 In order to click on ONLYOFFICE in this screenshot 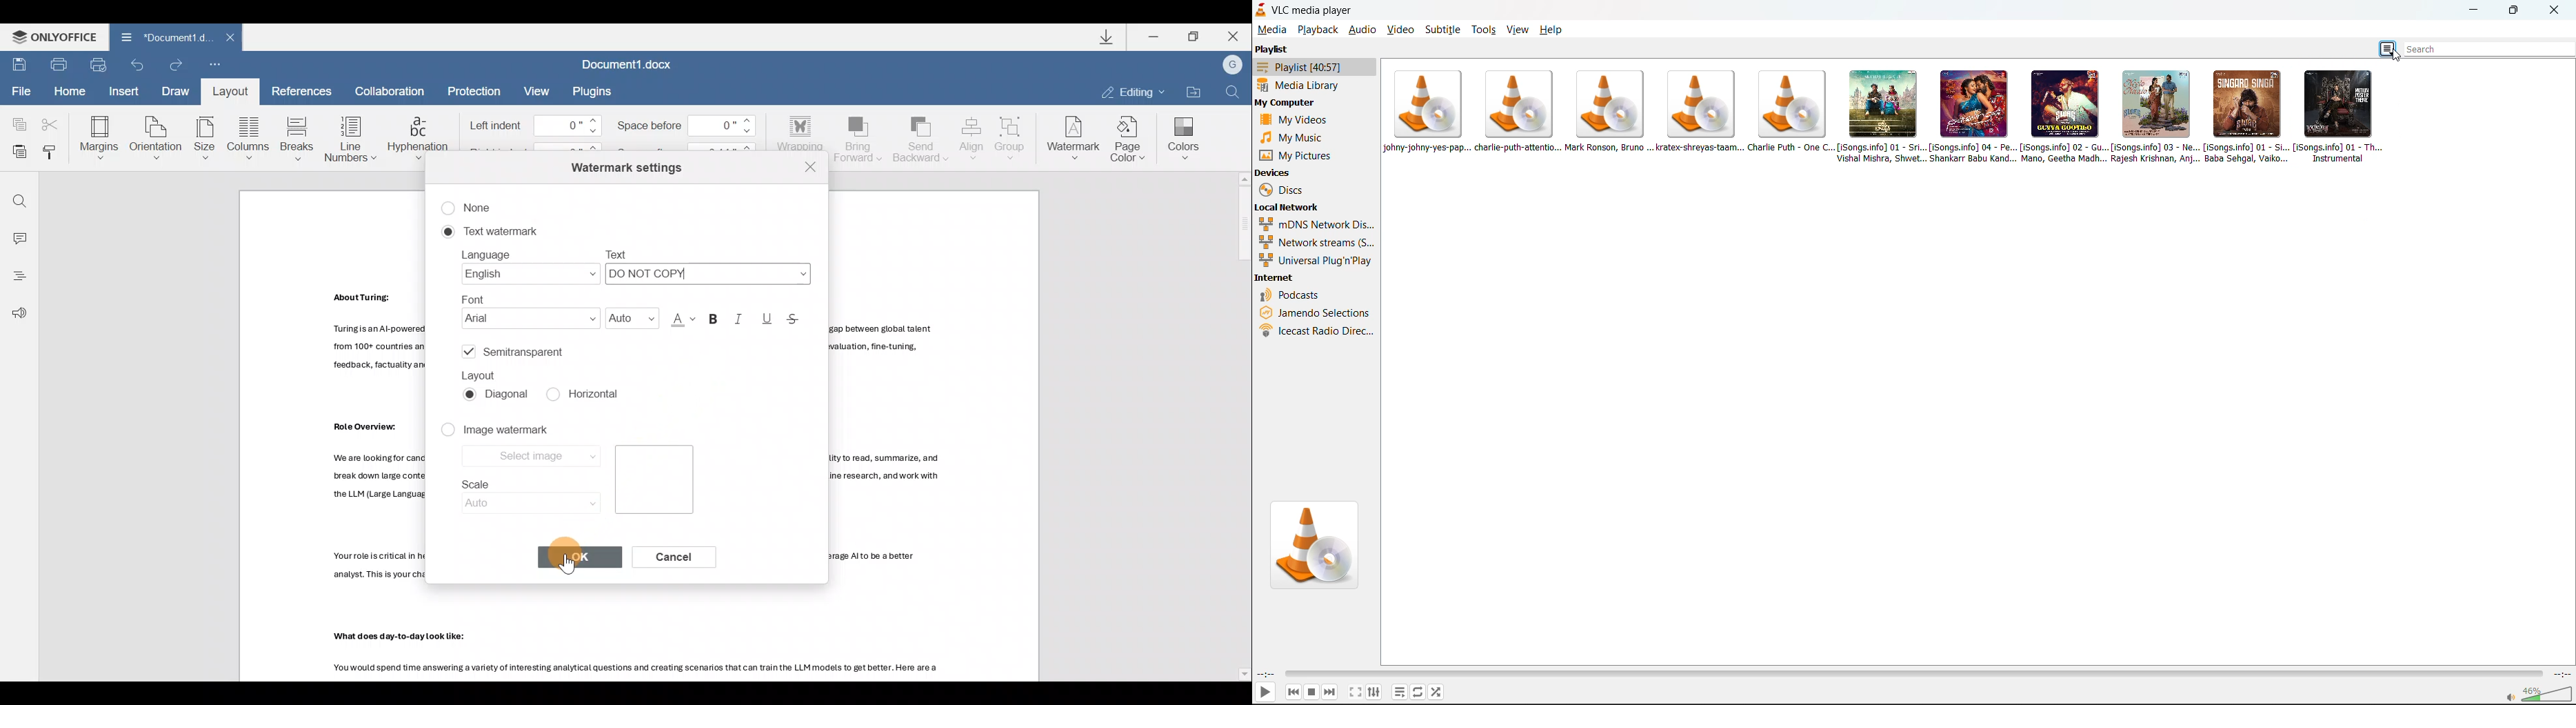, I will do `click(54, 36)`.